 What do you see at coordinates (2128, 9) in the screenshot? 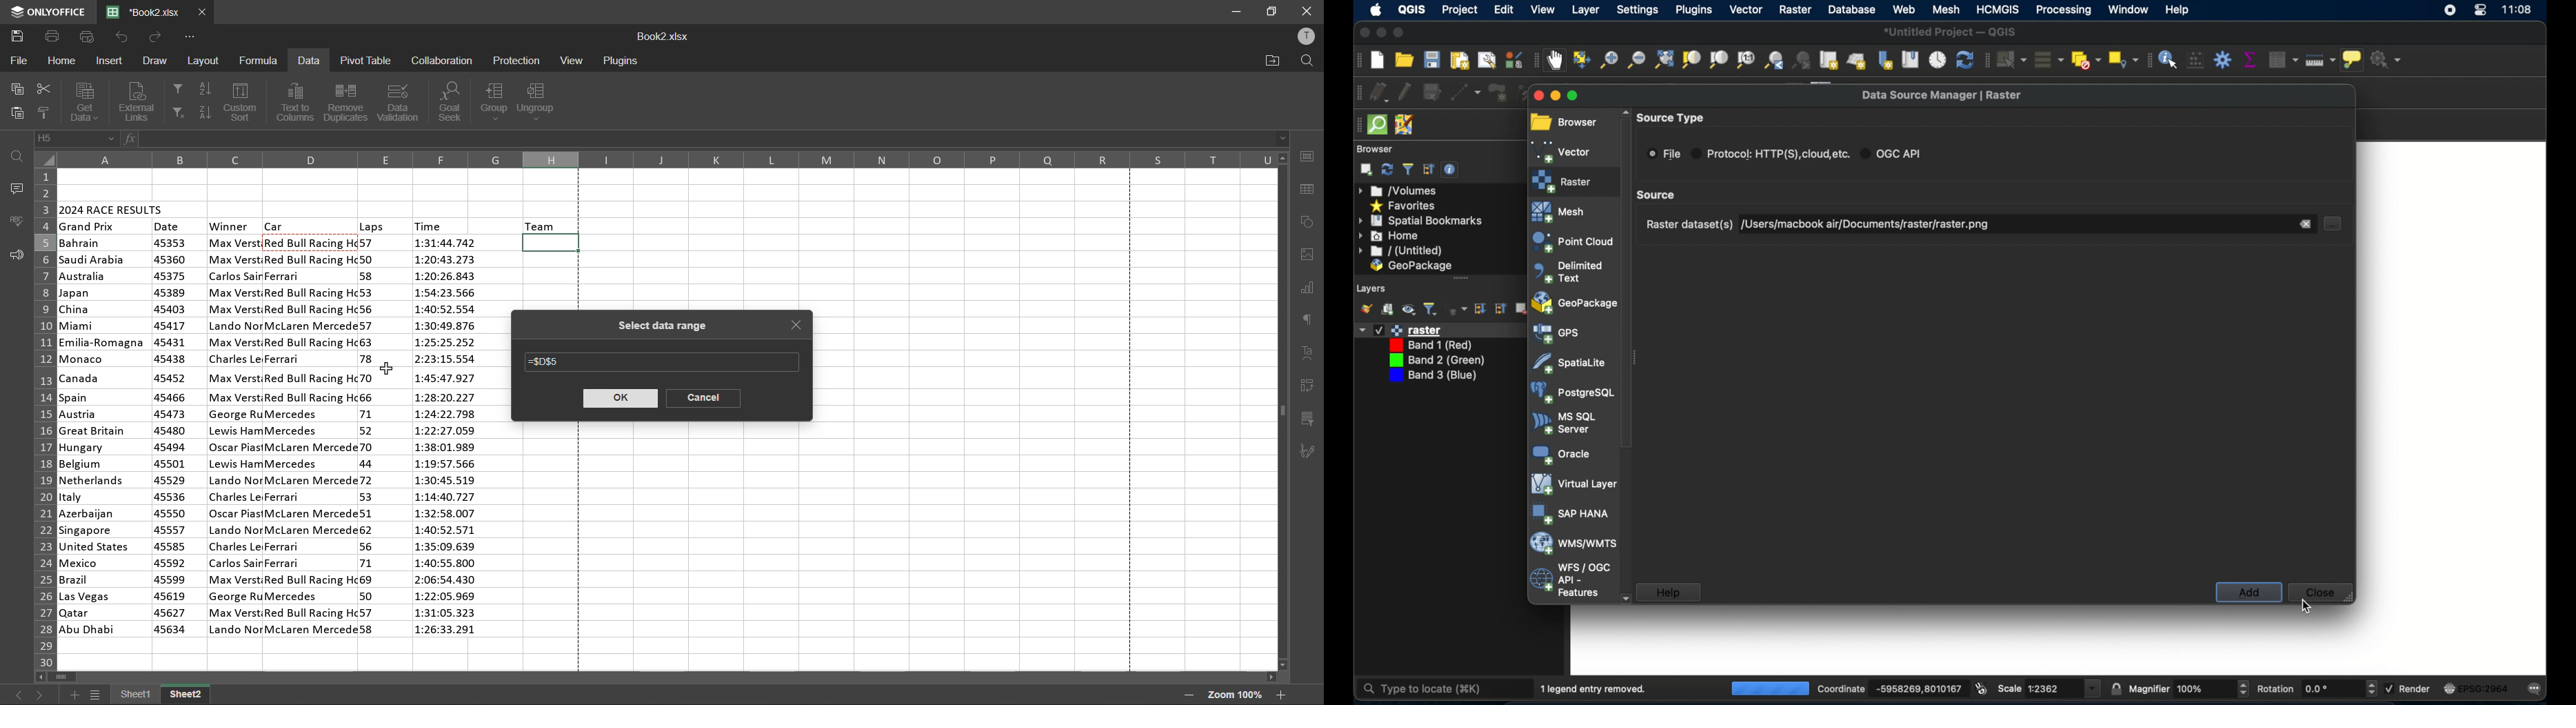
I see `window` at bounding box center [2128, 9].